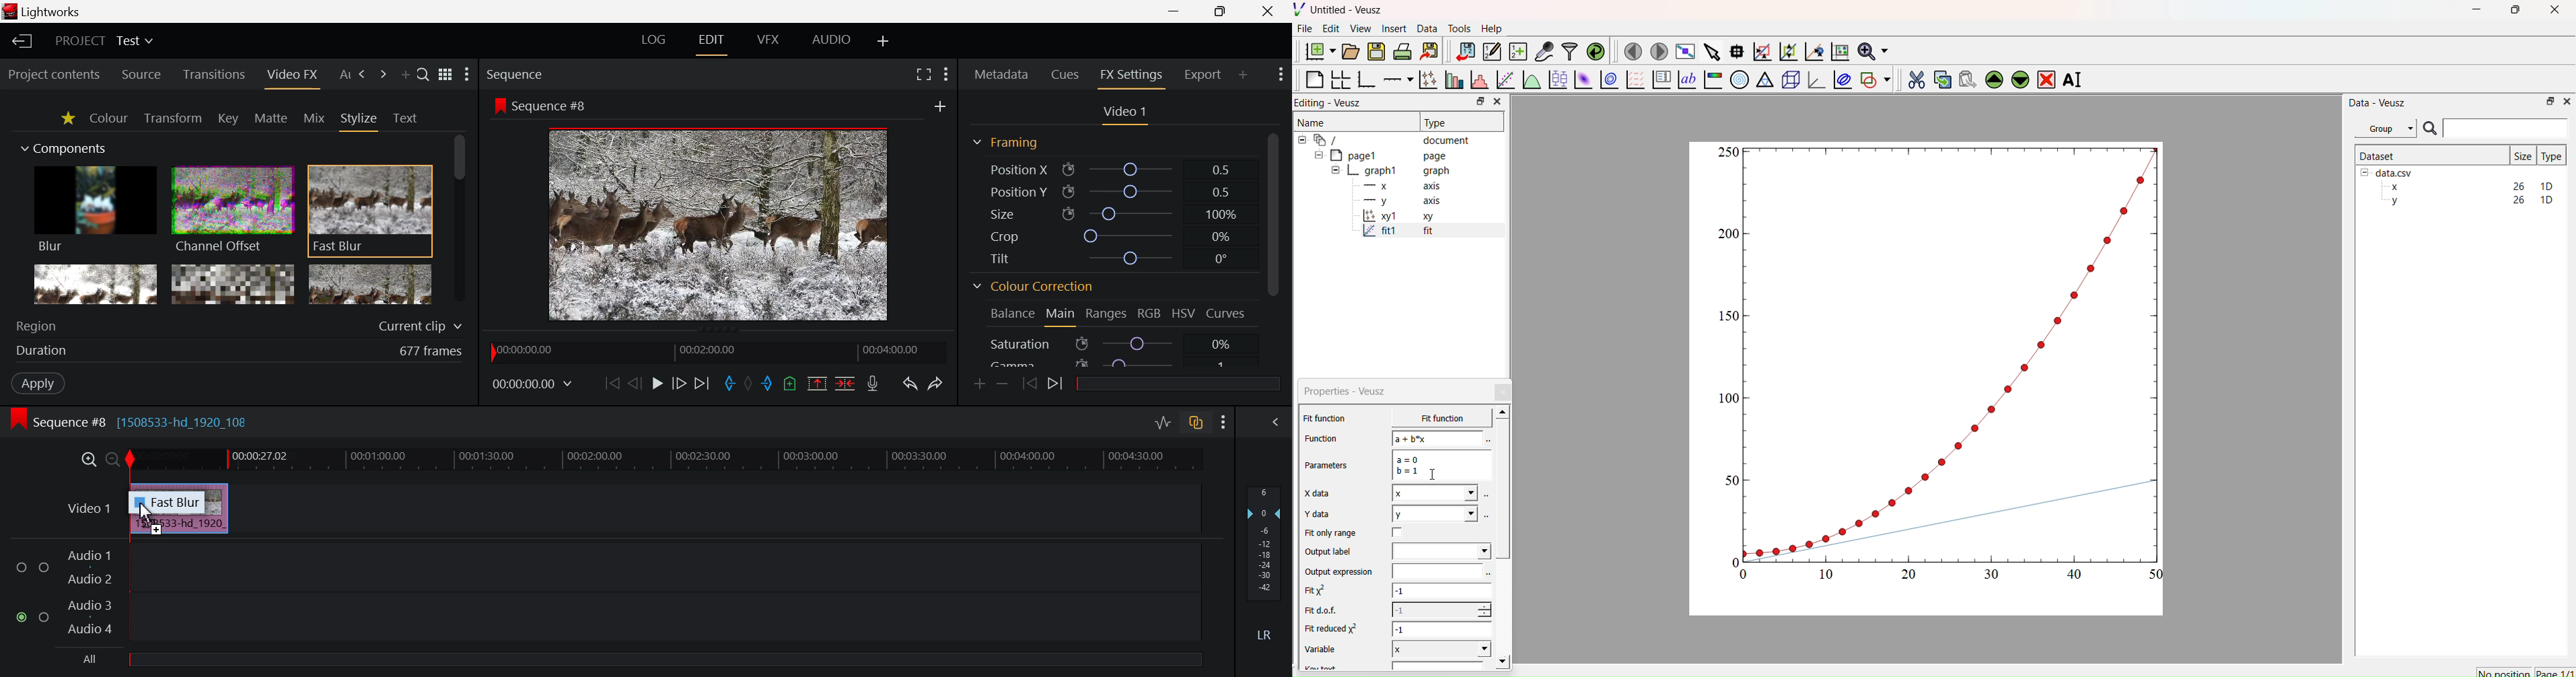 The height and width of the screenshot is (700, 2576). Describe the element at coordinates (766, 385) in the screenshot. I see `Mark Out` at that location.